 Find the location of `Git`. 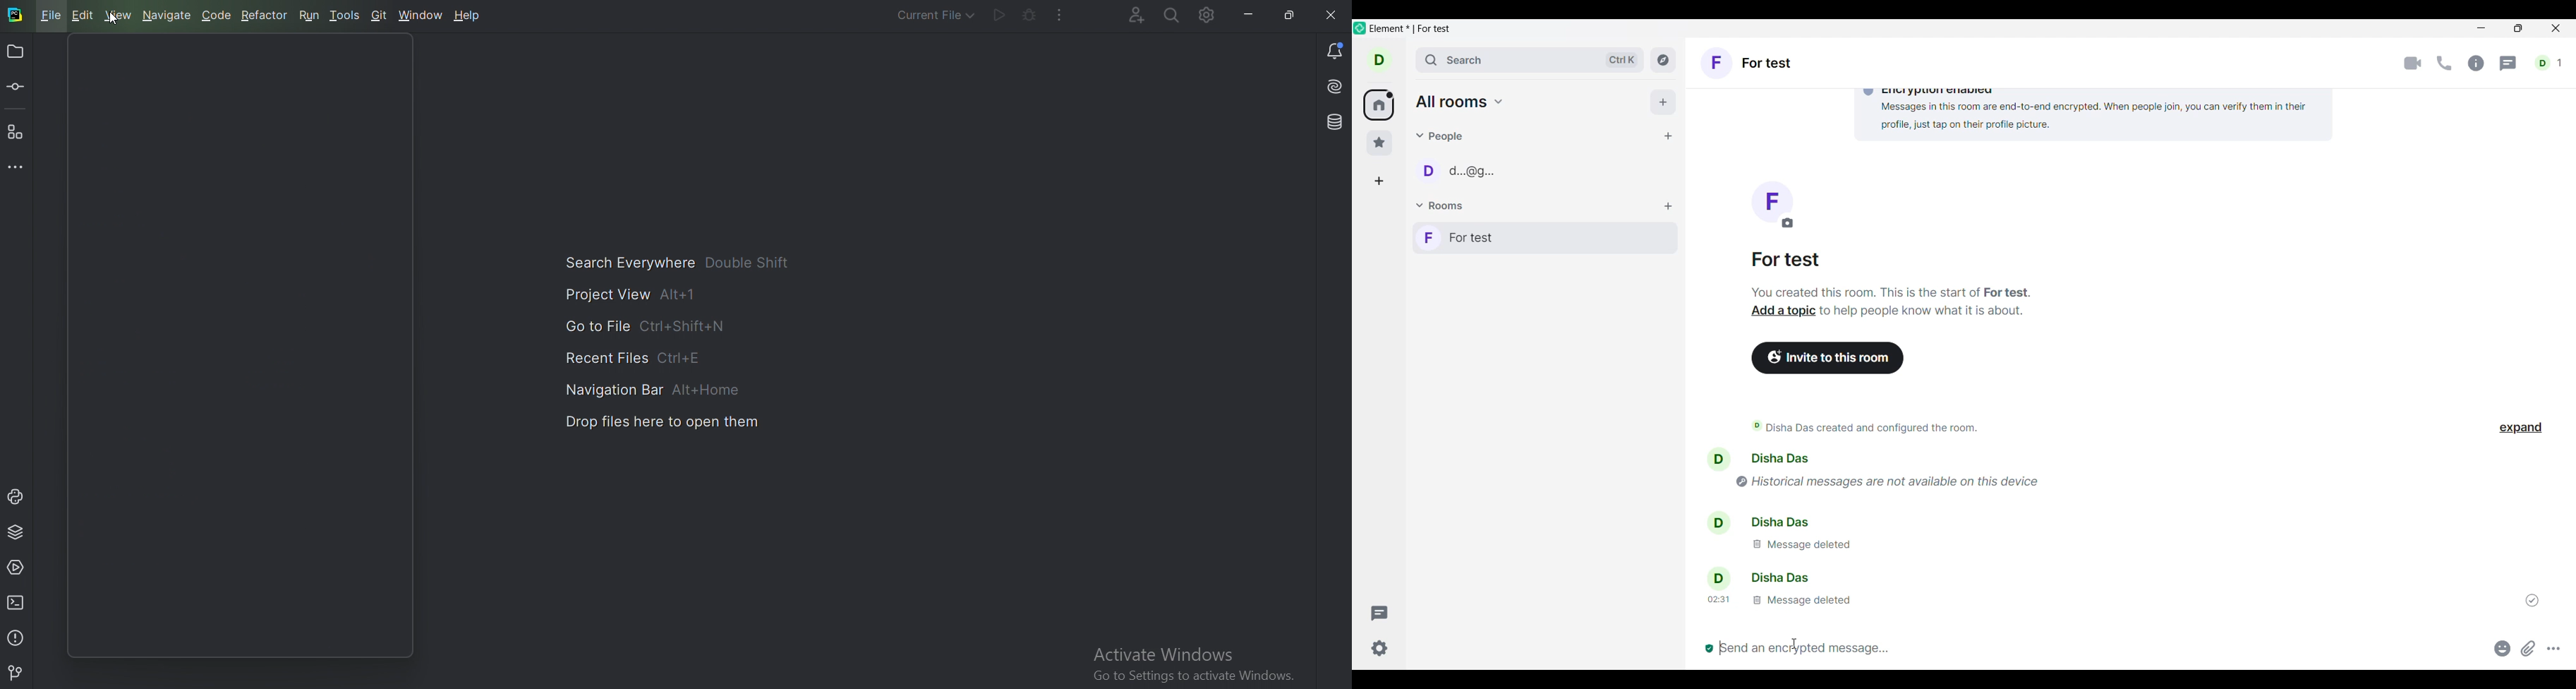

Git is located at coordinates (381, 14).